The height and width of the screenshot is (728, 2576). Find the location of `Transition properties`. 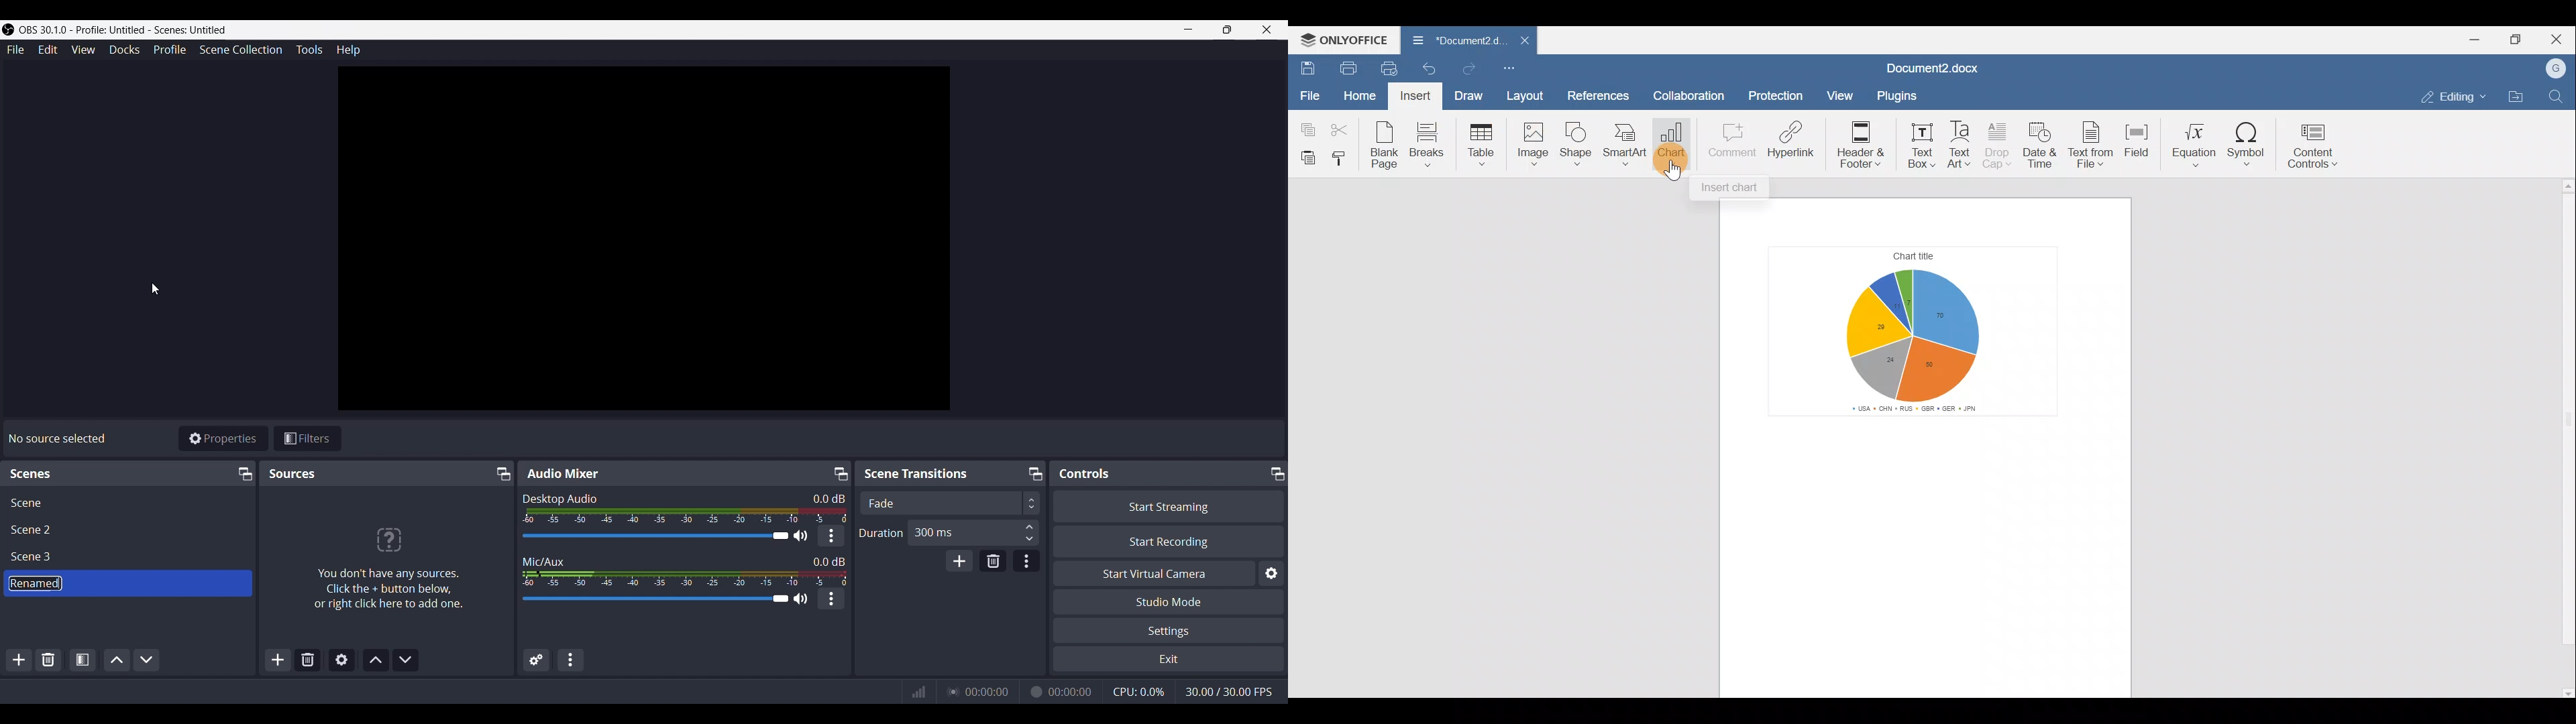

Transition properties is located at coordinates (1025, 561).